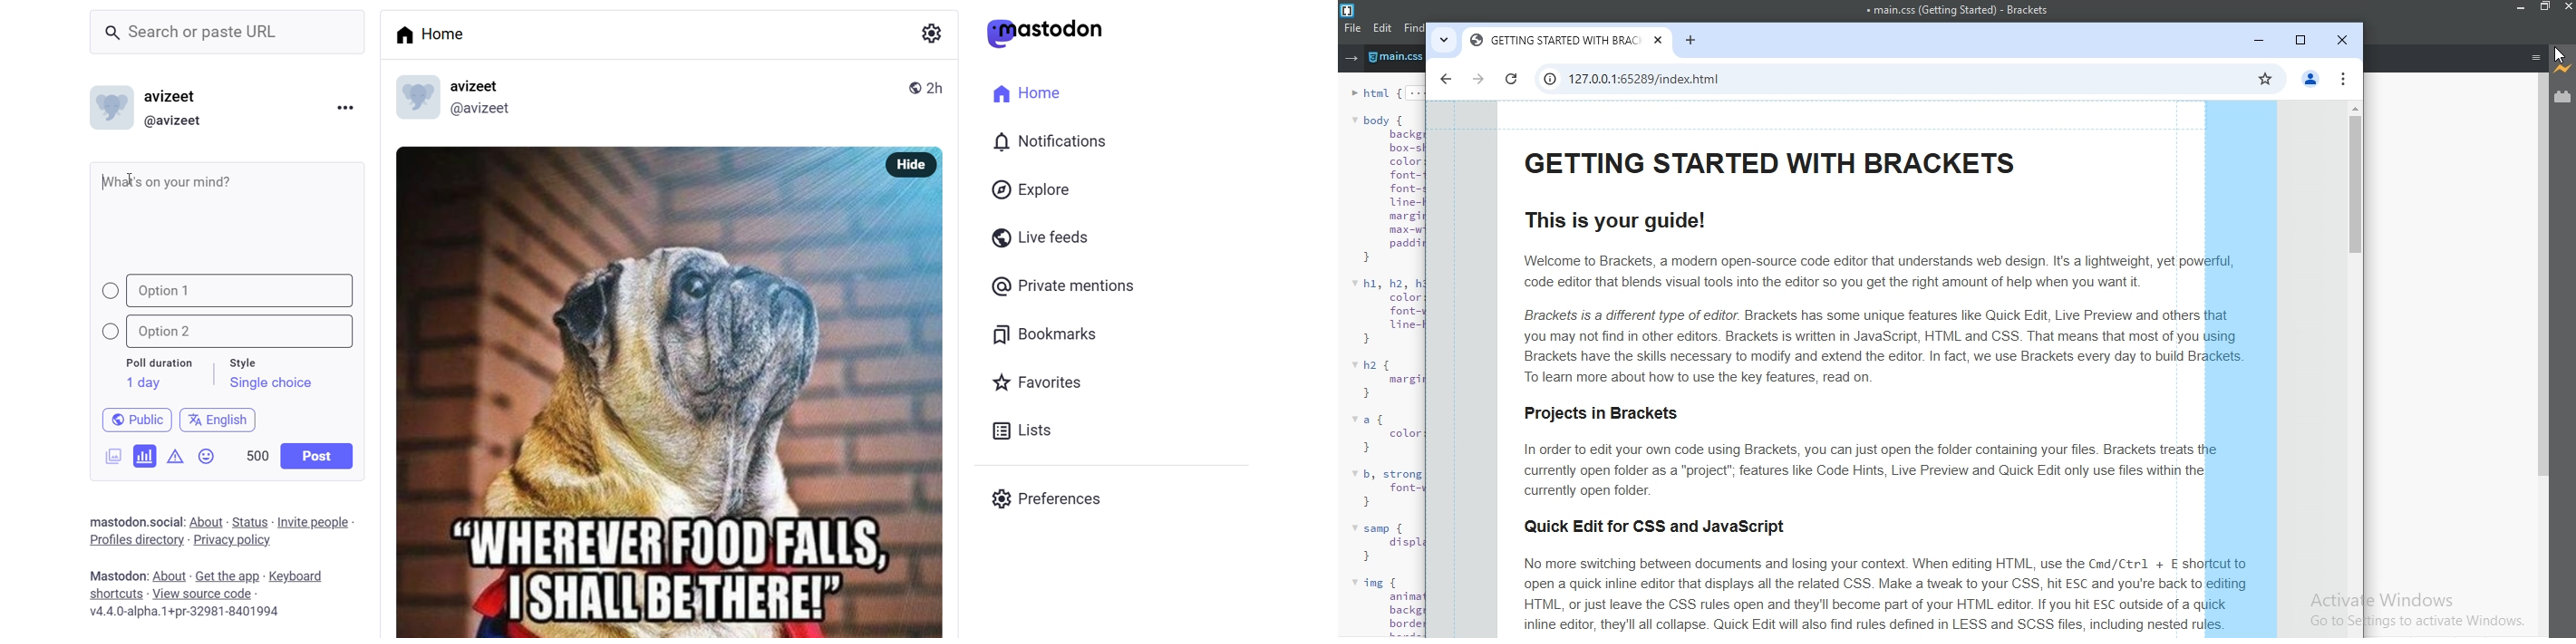  Describe the element at coordinates (929, 32) in the screenshot. I see `setting` at that location.